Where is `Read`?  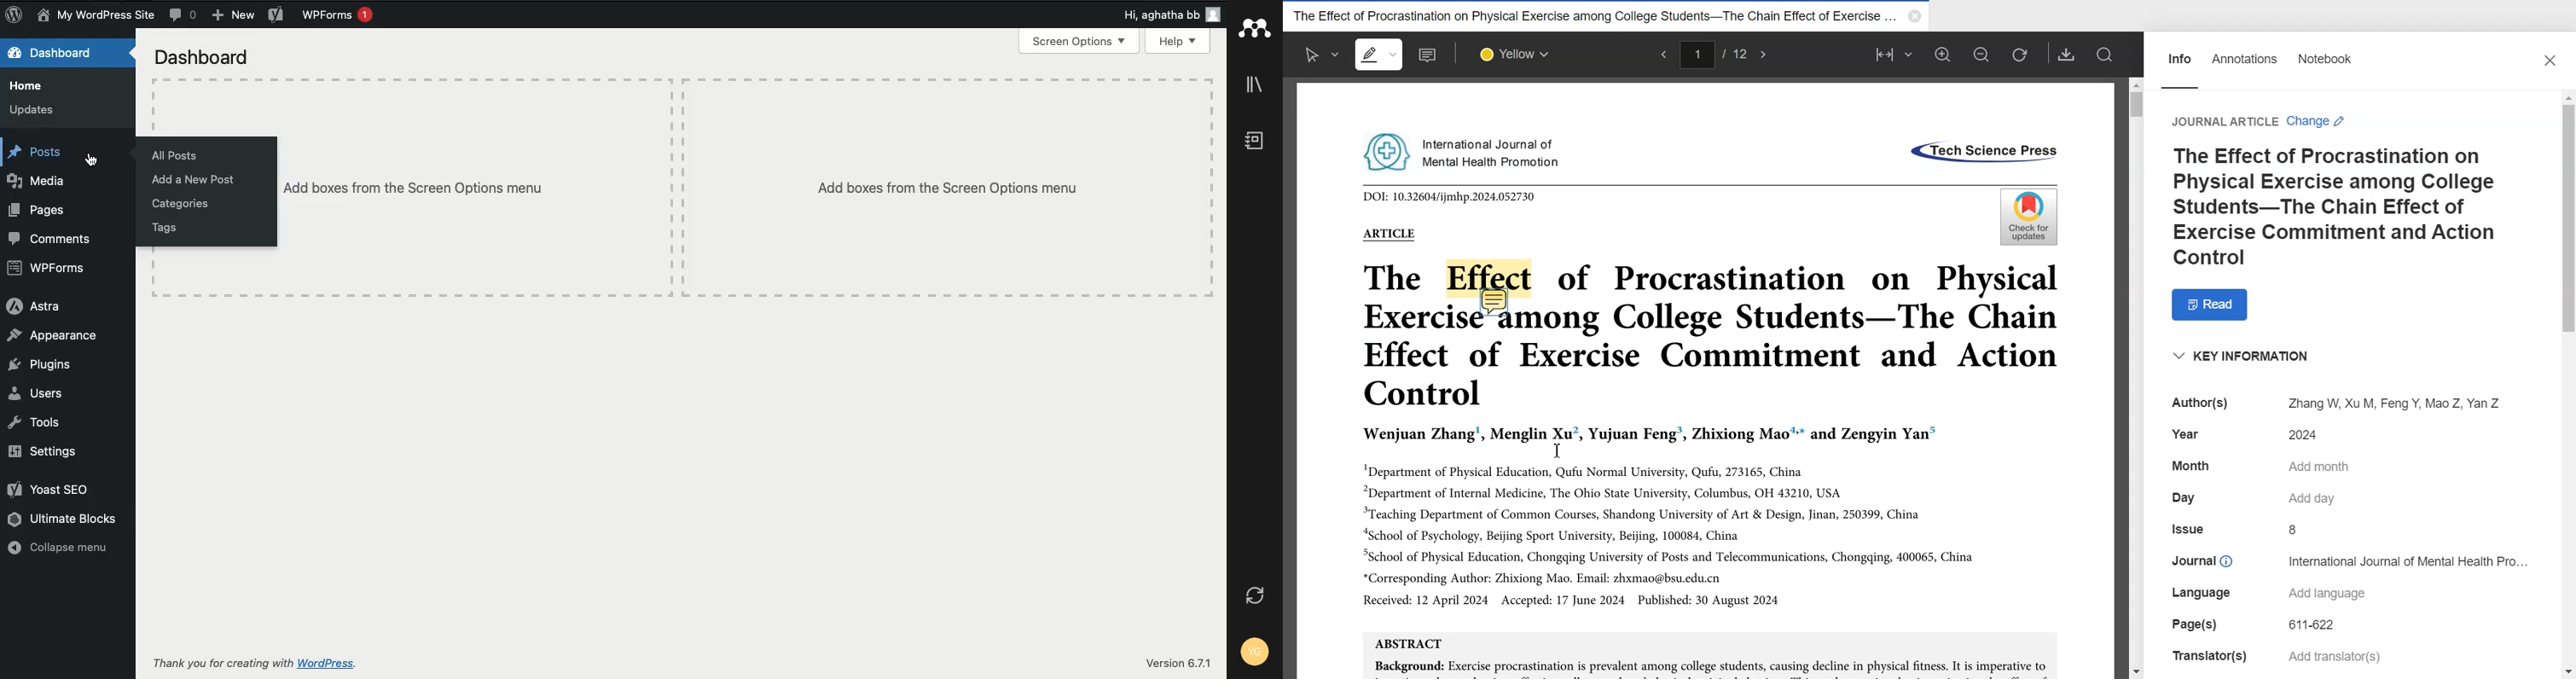
Read is located at coordinates (2218, 304).